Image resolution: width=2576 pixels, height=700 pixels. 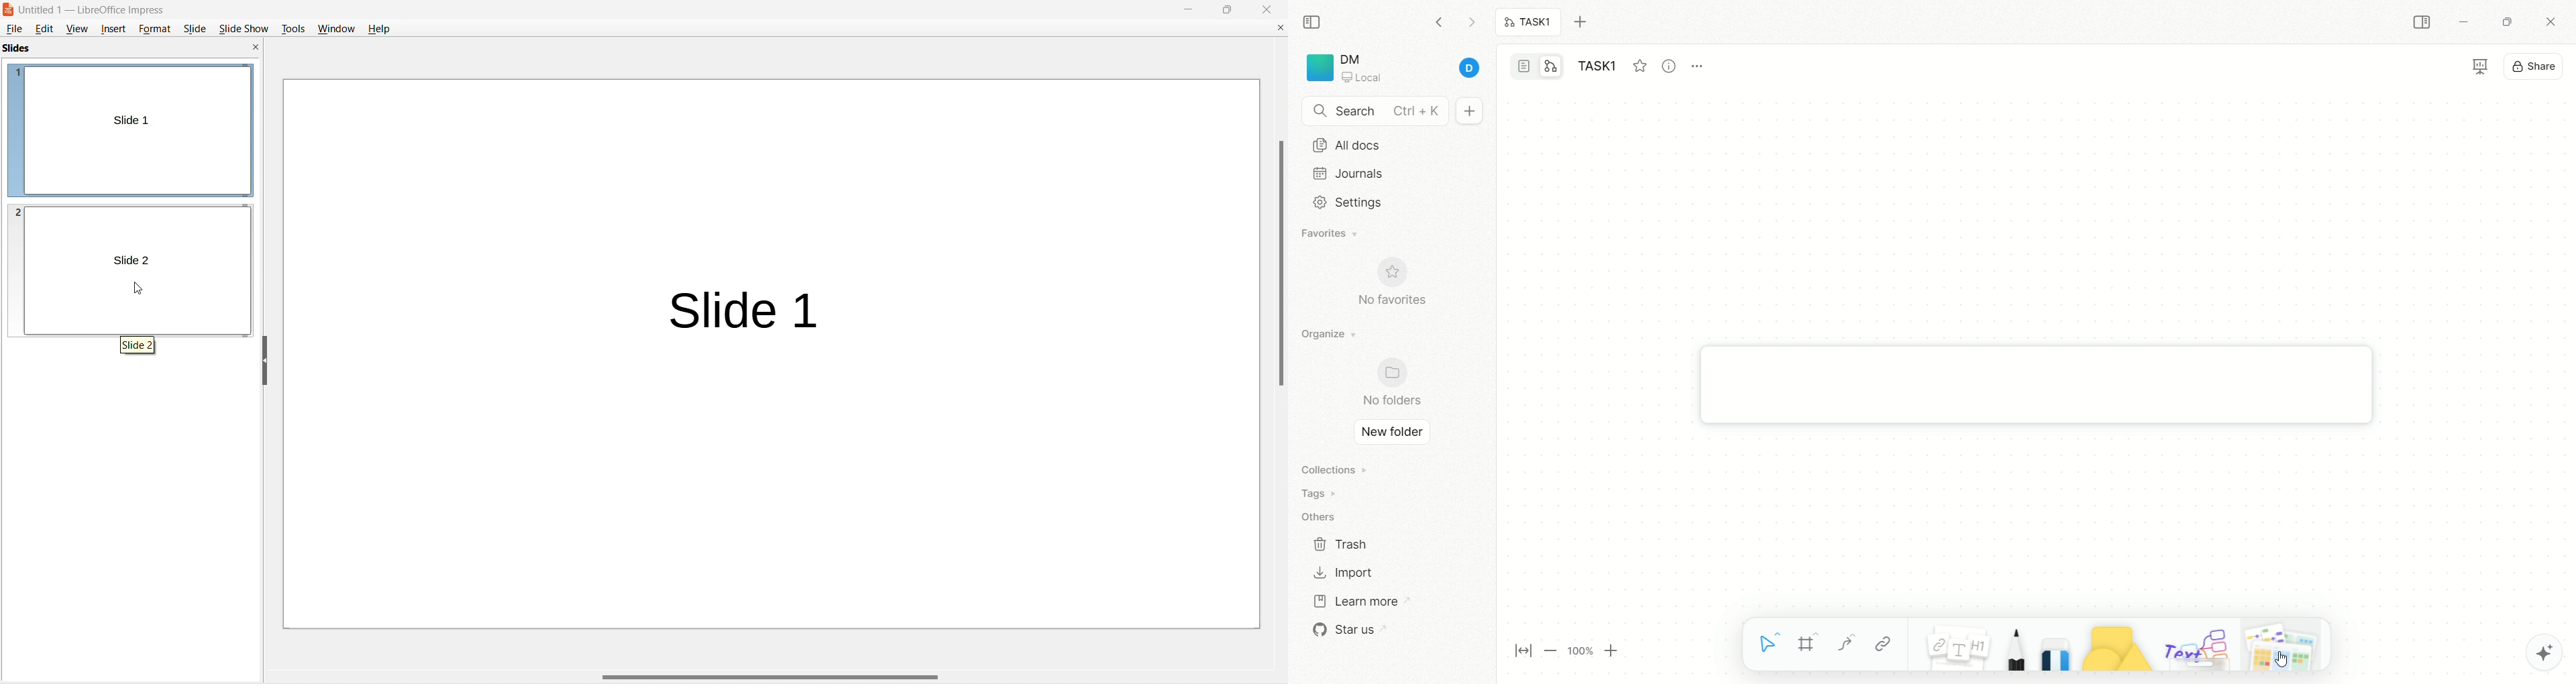 I want to click on eraser, so click(x=2051, y=644).